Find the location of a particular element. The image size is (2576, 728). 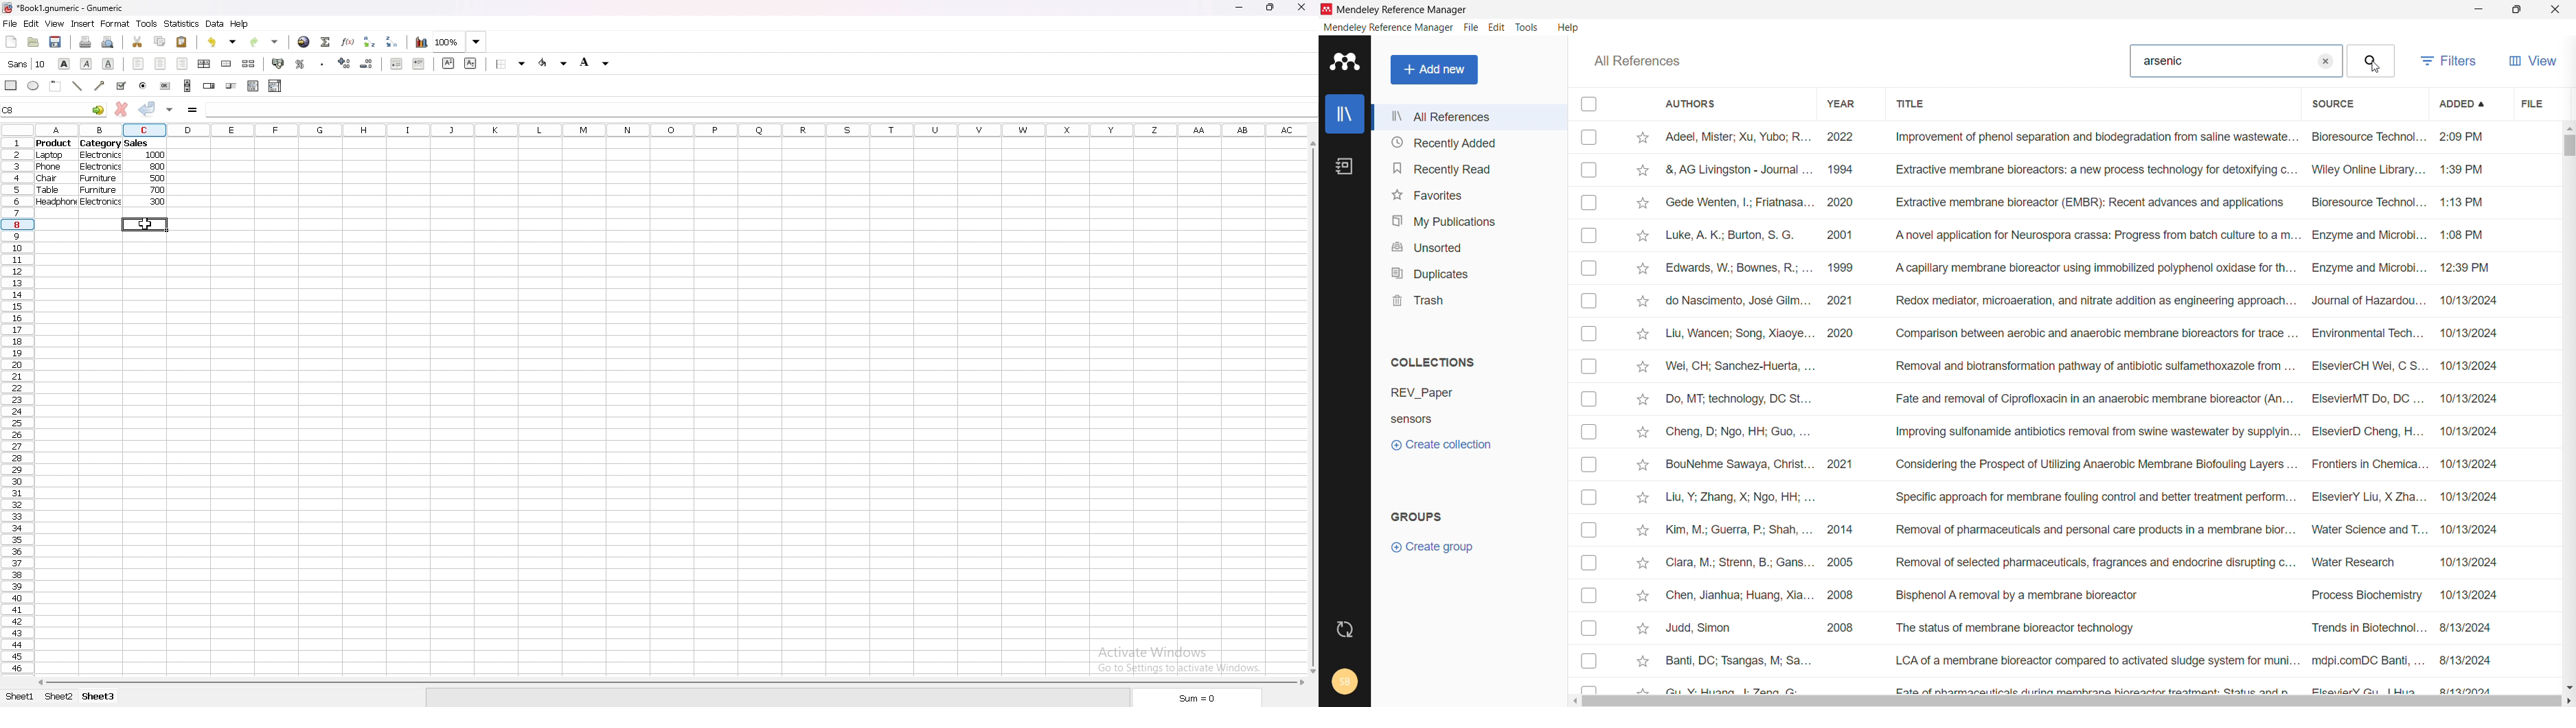

right align is located at coordinates (182, 64).